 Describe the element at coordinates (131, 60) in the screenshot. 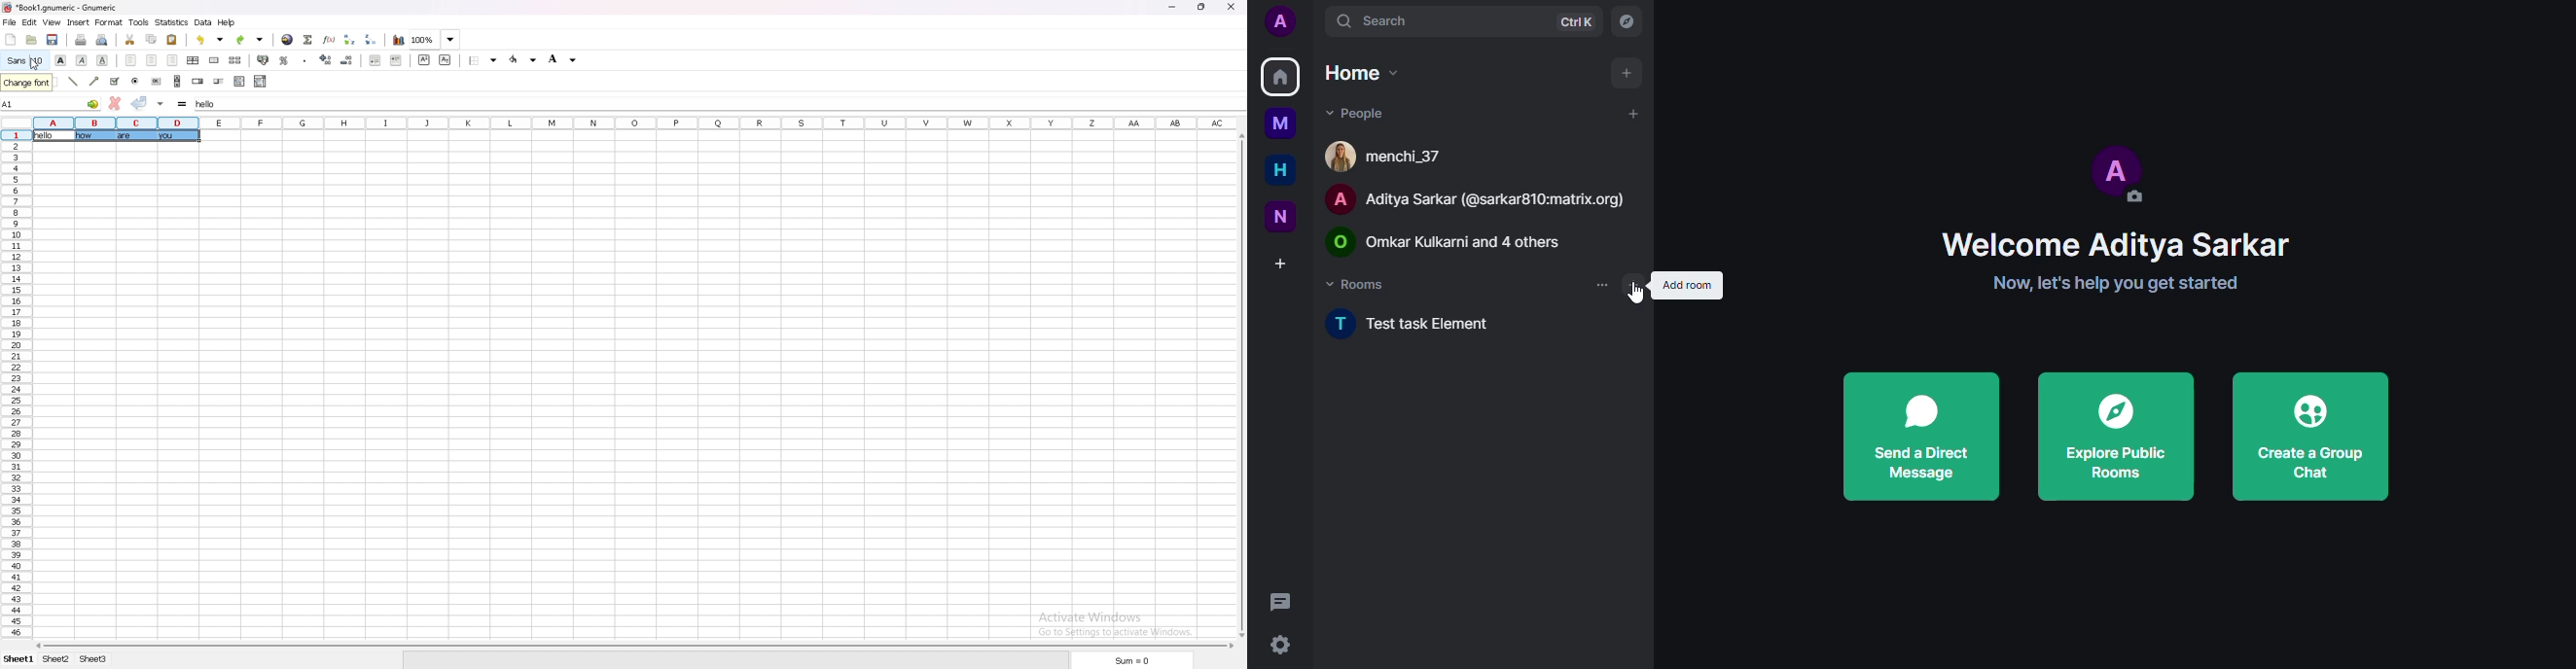

I see `left align` at that location.